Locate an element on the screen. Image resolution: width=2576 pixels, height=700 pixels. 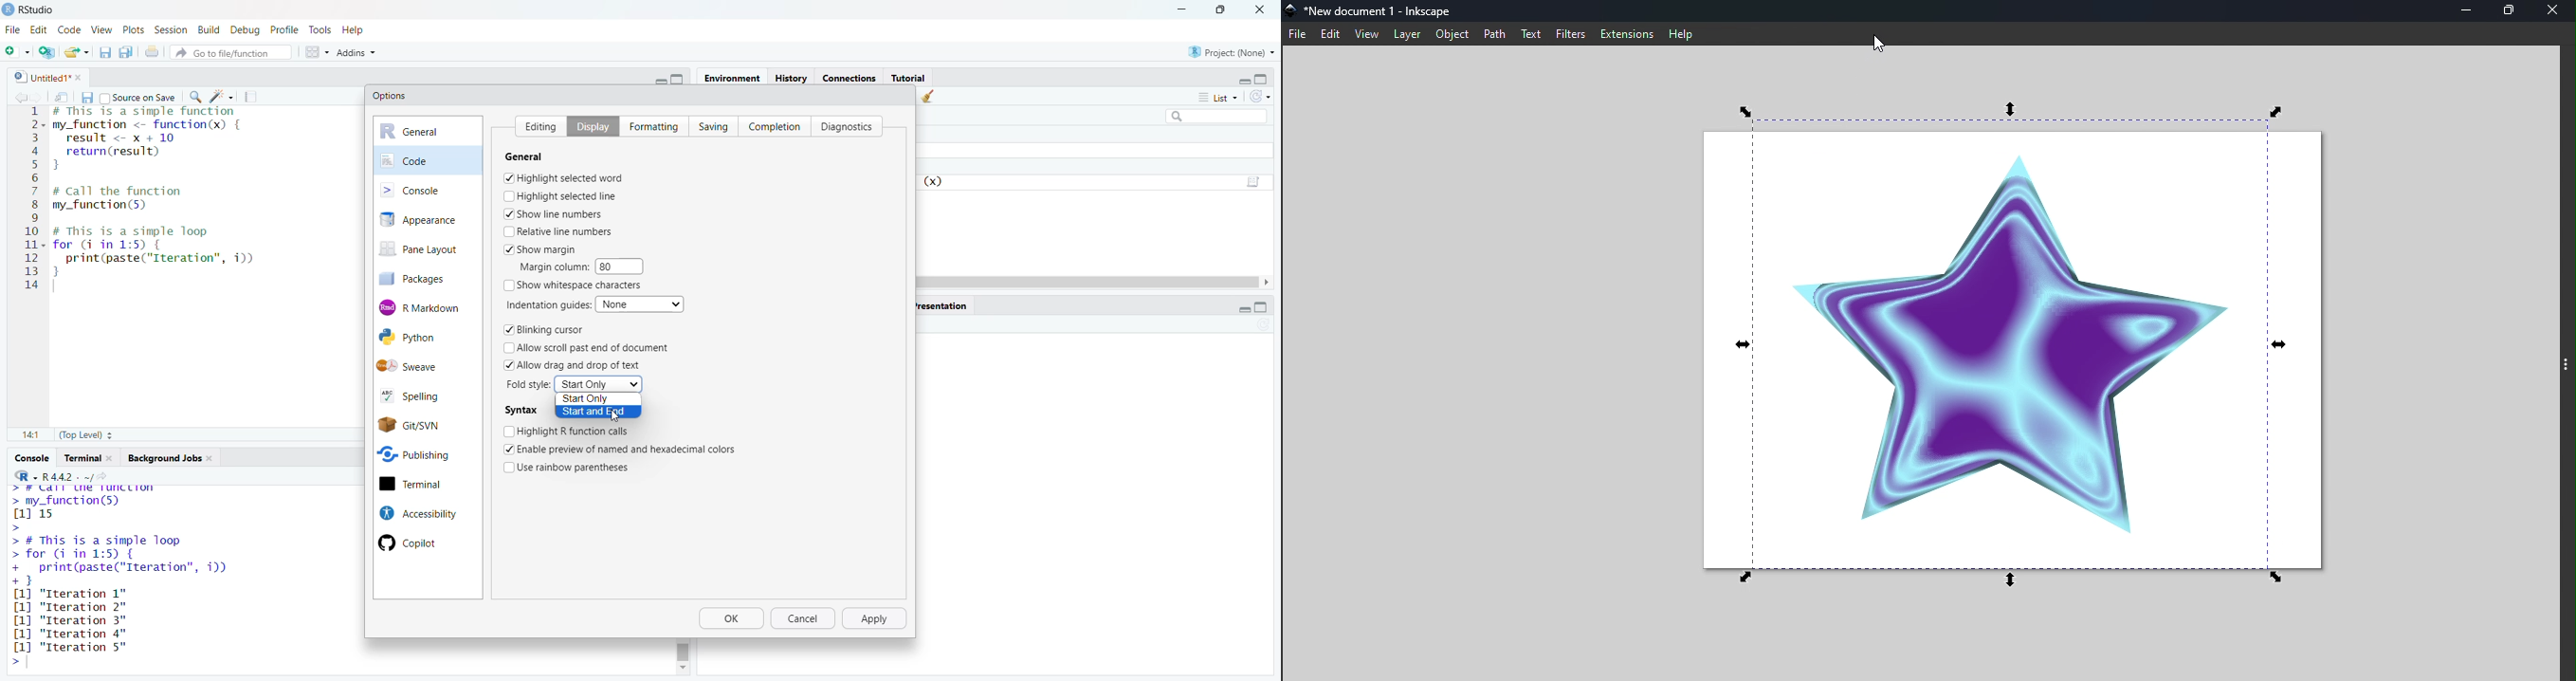
function (x) is located at coordinates (935, 182).